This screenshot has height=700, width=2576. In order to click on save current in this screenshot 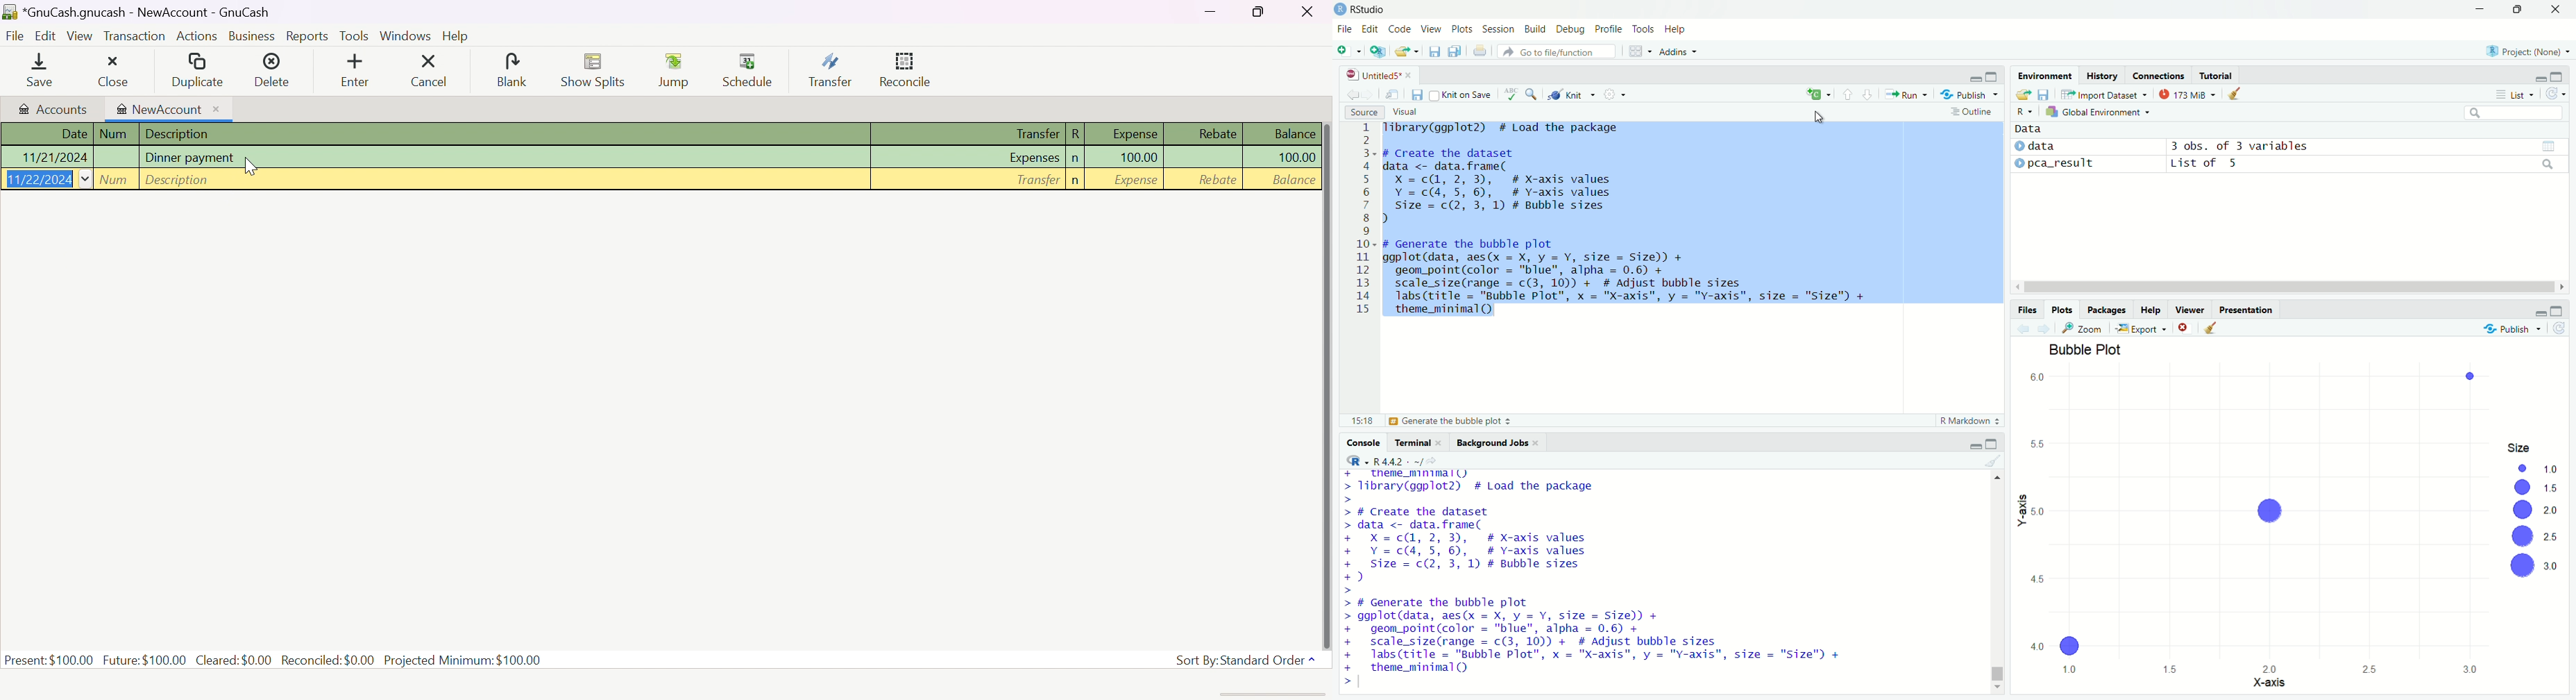, I will do `click(1436, 51)`.